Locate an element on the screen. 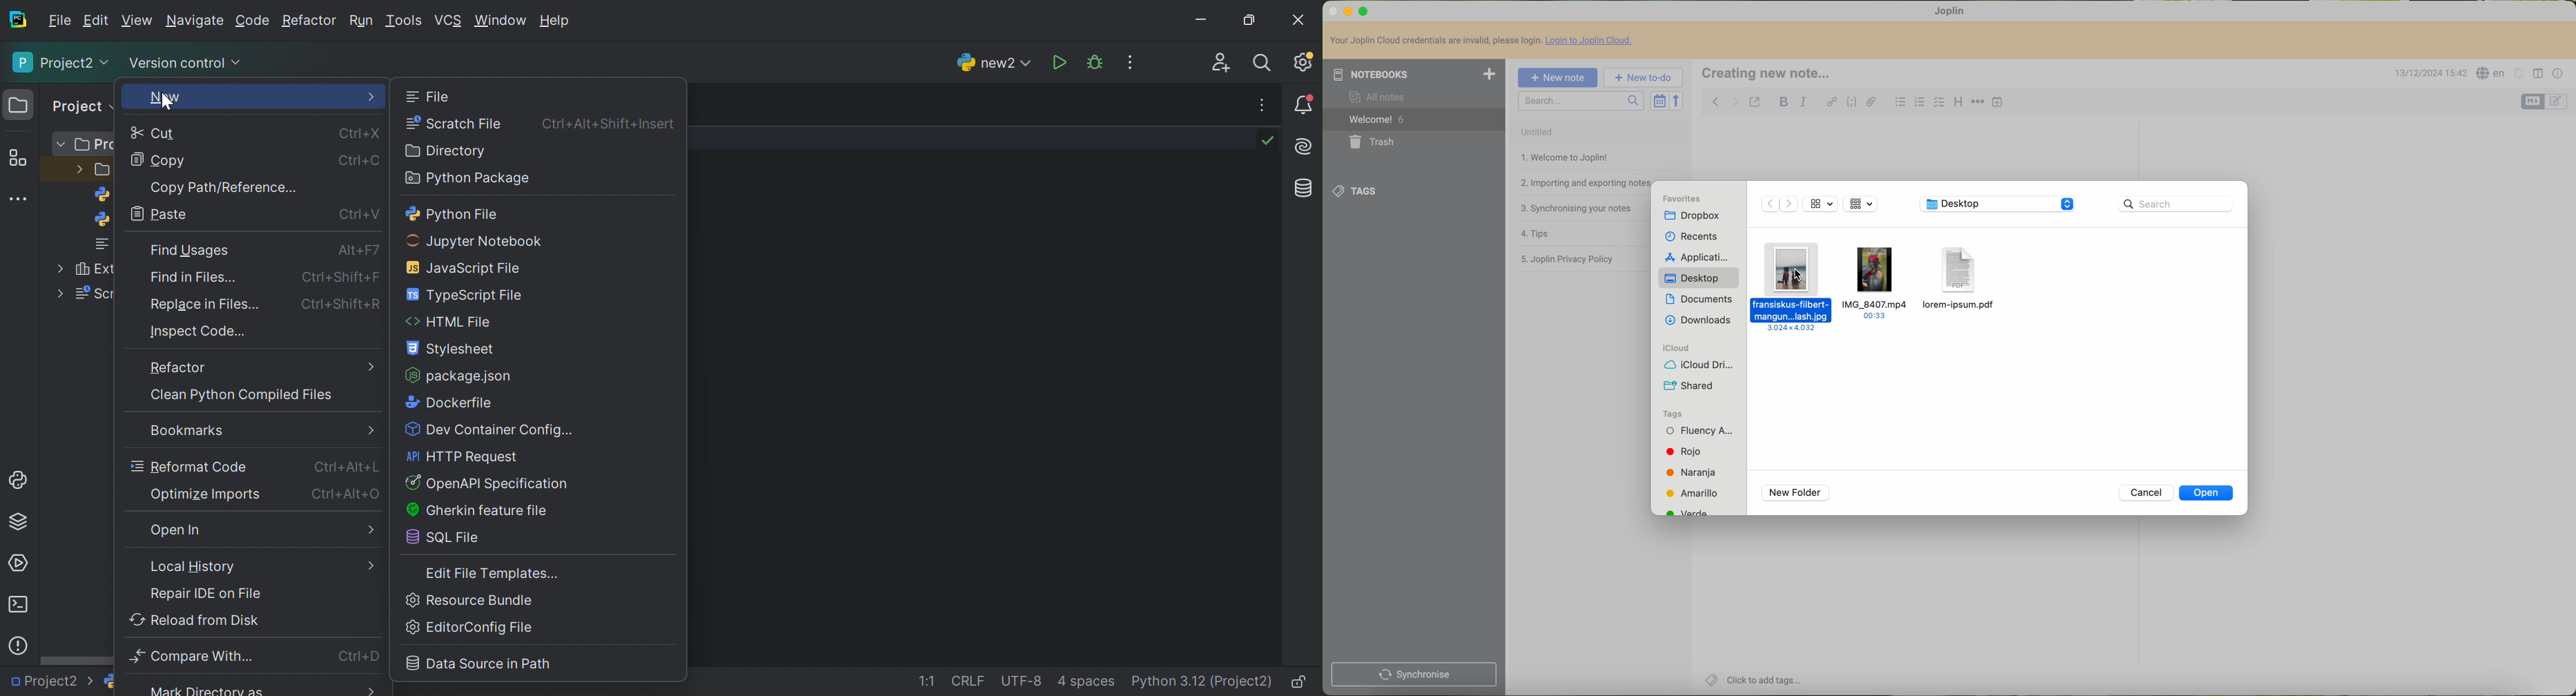 This screenshot has width=2576, height=700. Replace in files is located at coordinates (206, 304).